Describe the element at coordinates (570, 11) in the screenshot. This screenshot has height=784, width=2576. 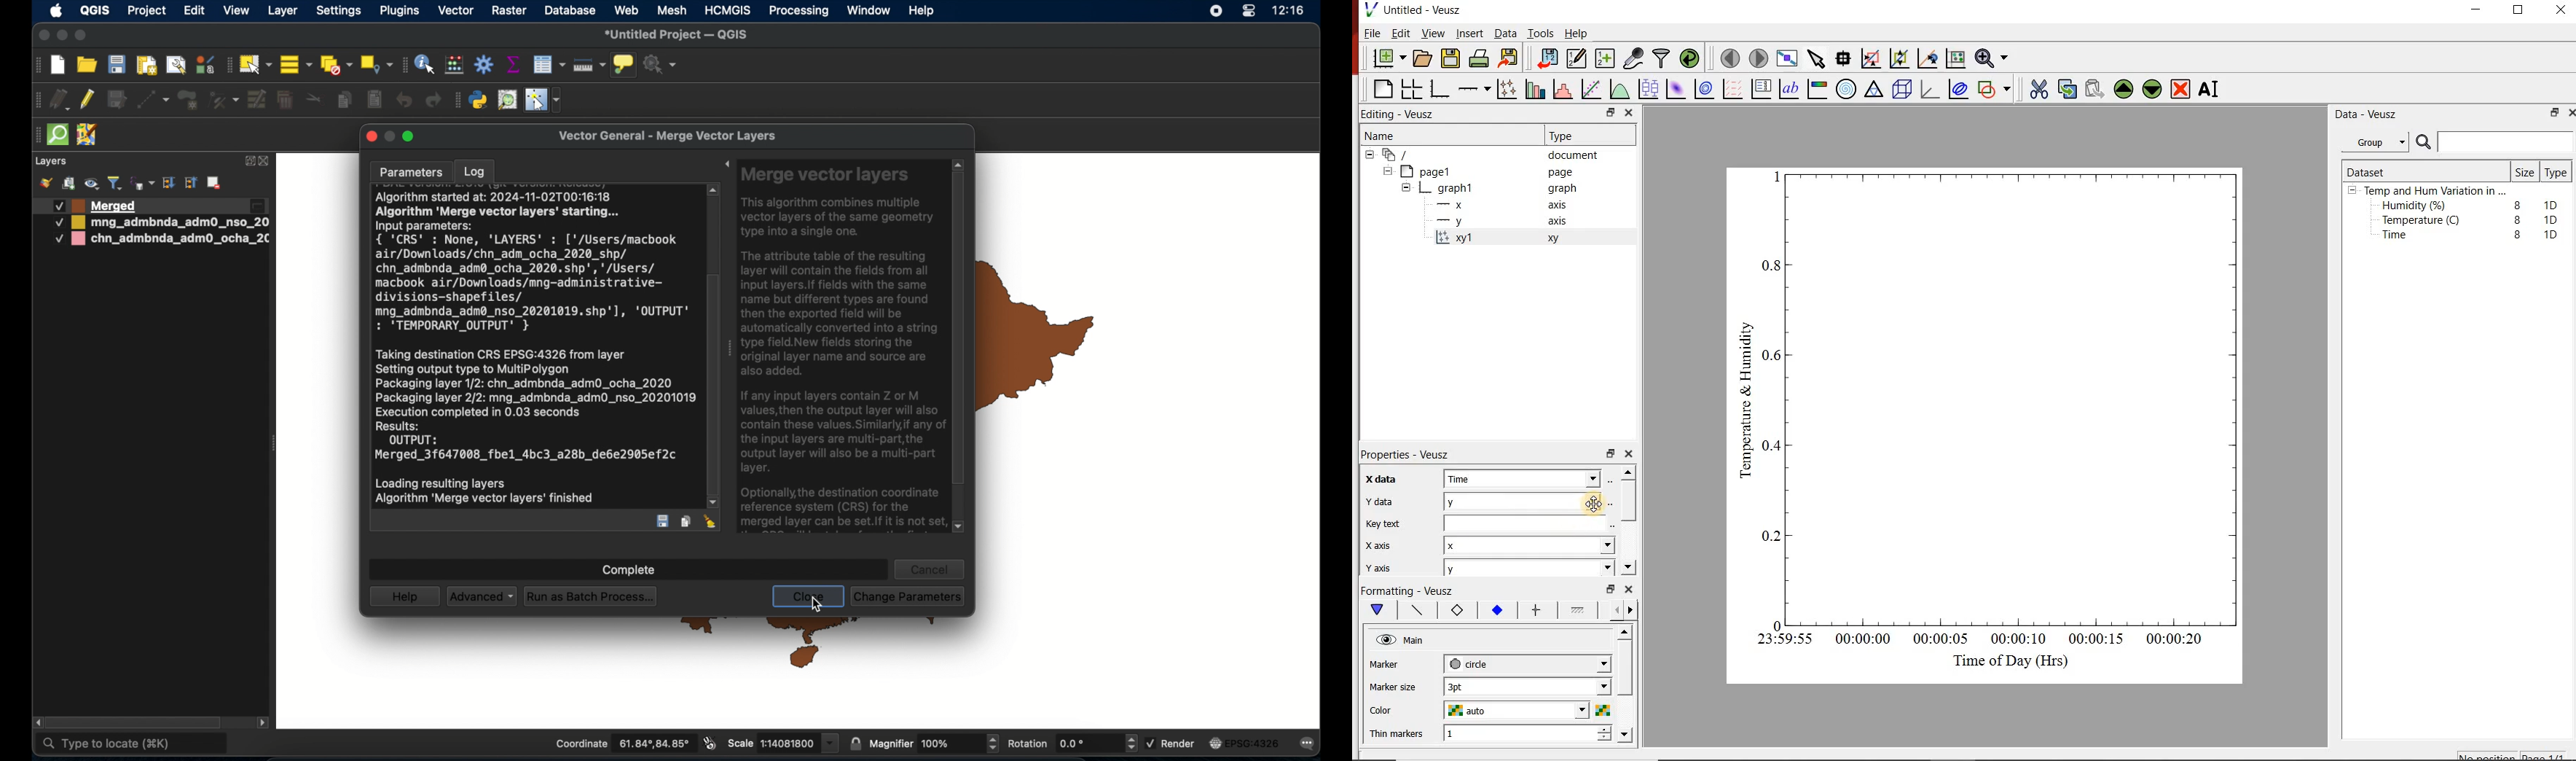
I see `database` at that location.